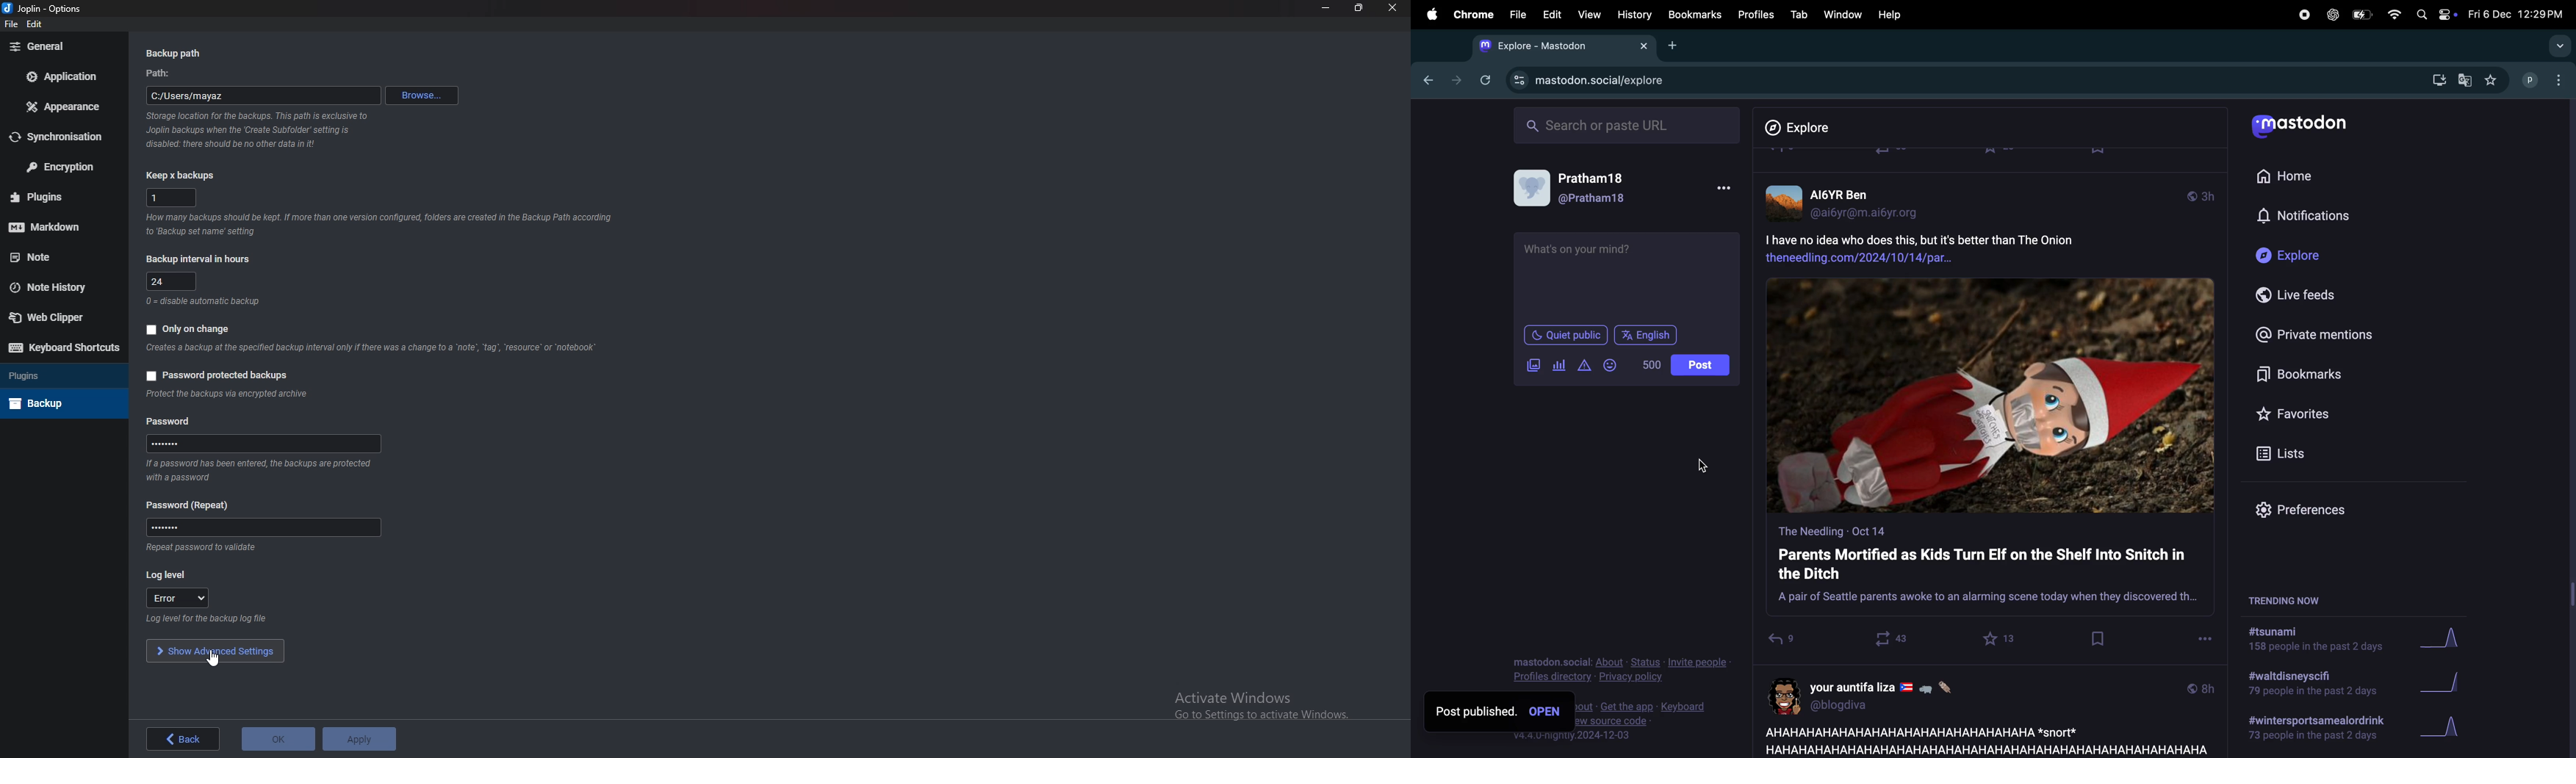  Describe the element at coordinates (1547, 710) in the screenshot. I see `open` at that location.